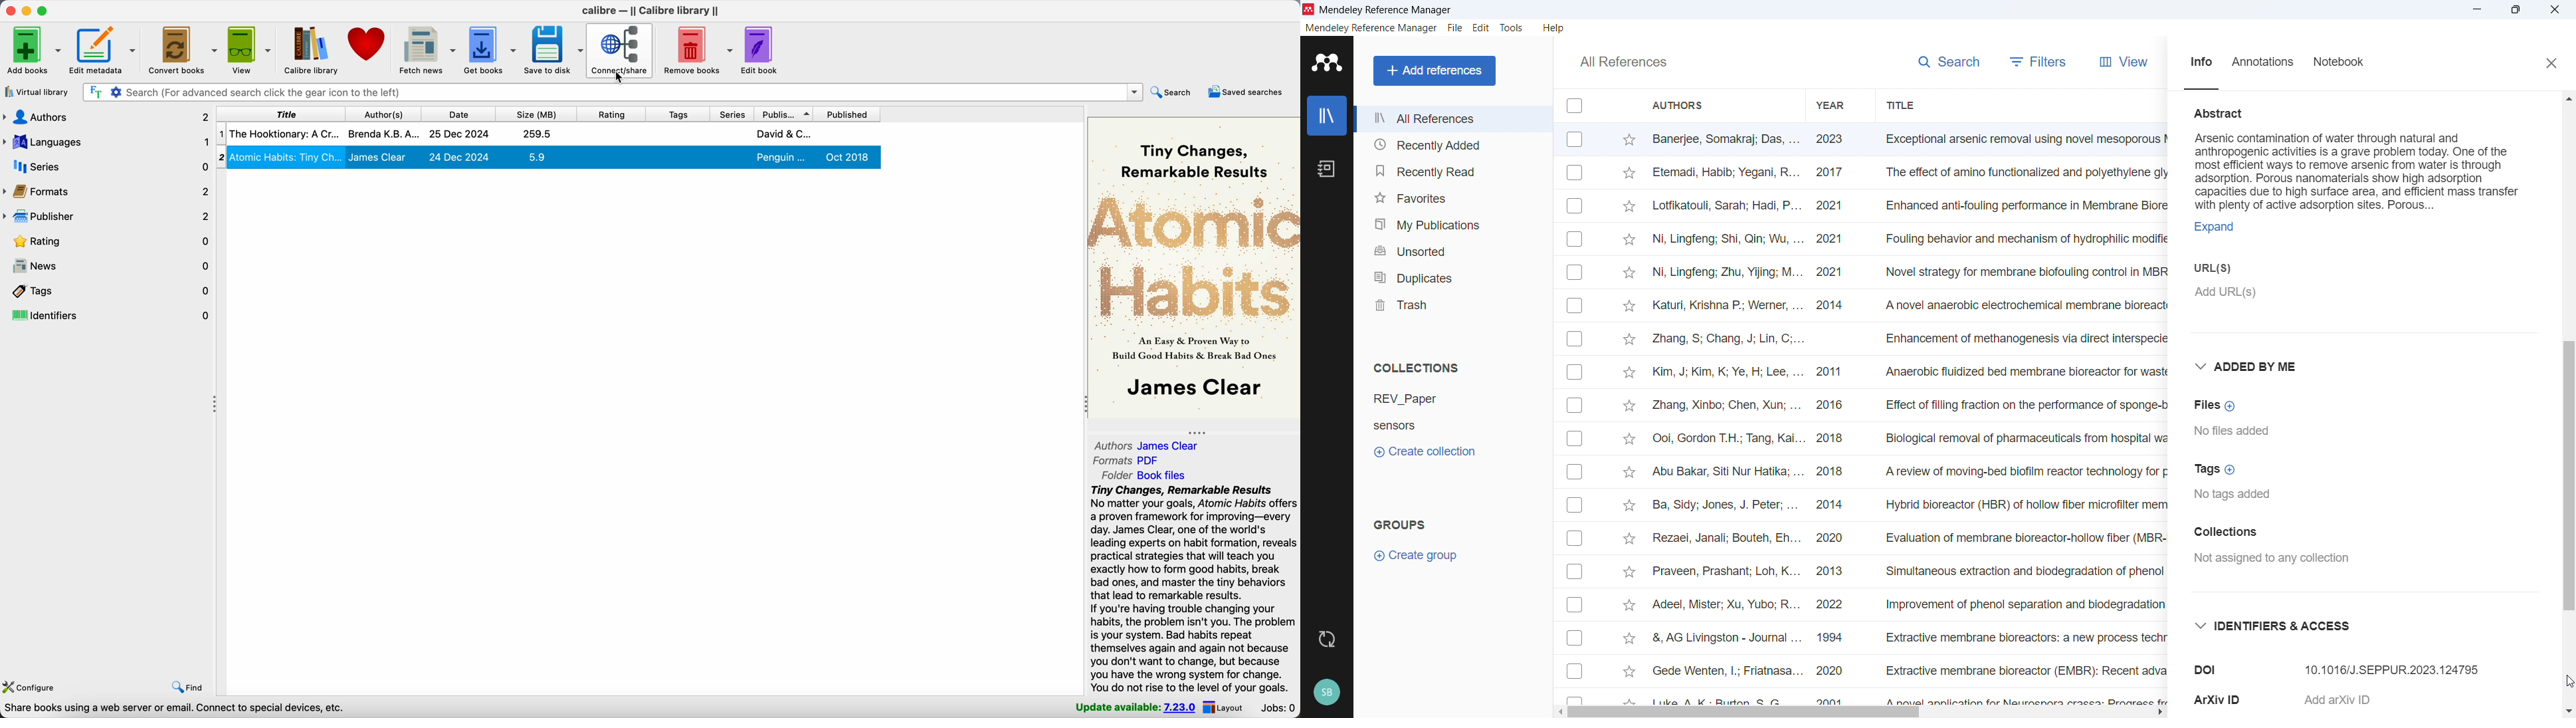 The image size is (2576, 728). What do you see at coordinates (2023, 271) in the screenshot?
I see `novel strategy for membrane biofouling control in mbr with cds mil-101 mo` at bounding box center [2023, 271].